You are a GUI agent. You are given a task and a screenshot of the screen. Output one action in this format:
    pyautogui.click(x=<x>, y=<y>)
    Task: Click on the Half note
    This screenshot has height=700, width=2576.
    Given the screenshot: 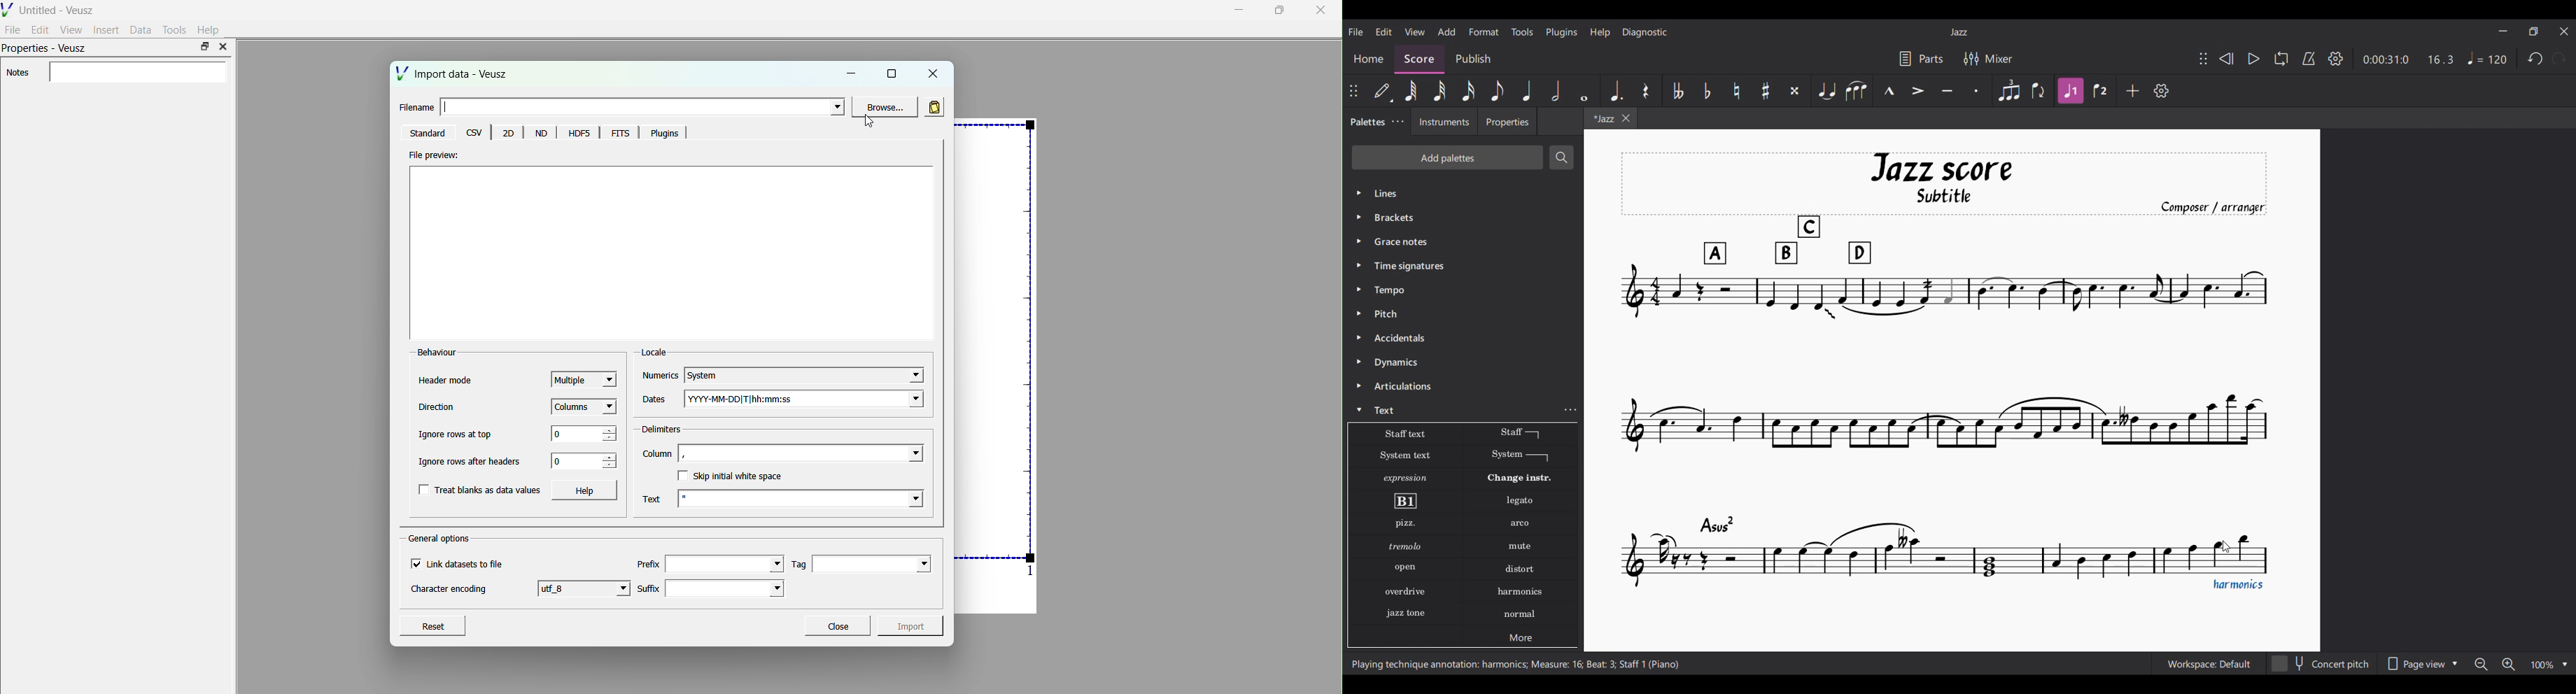 What is the action you would take?
    pyautogui.click(x=1556, y=91)
    